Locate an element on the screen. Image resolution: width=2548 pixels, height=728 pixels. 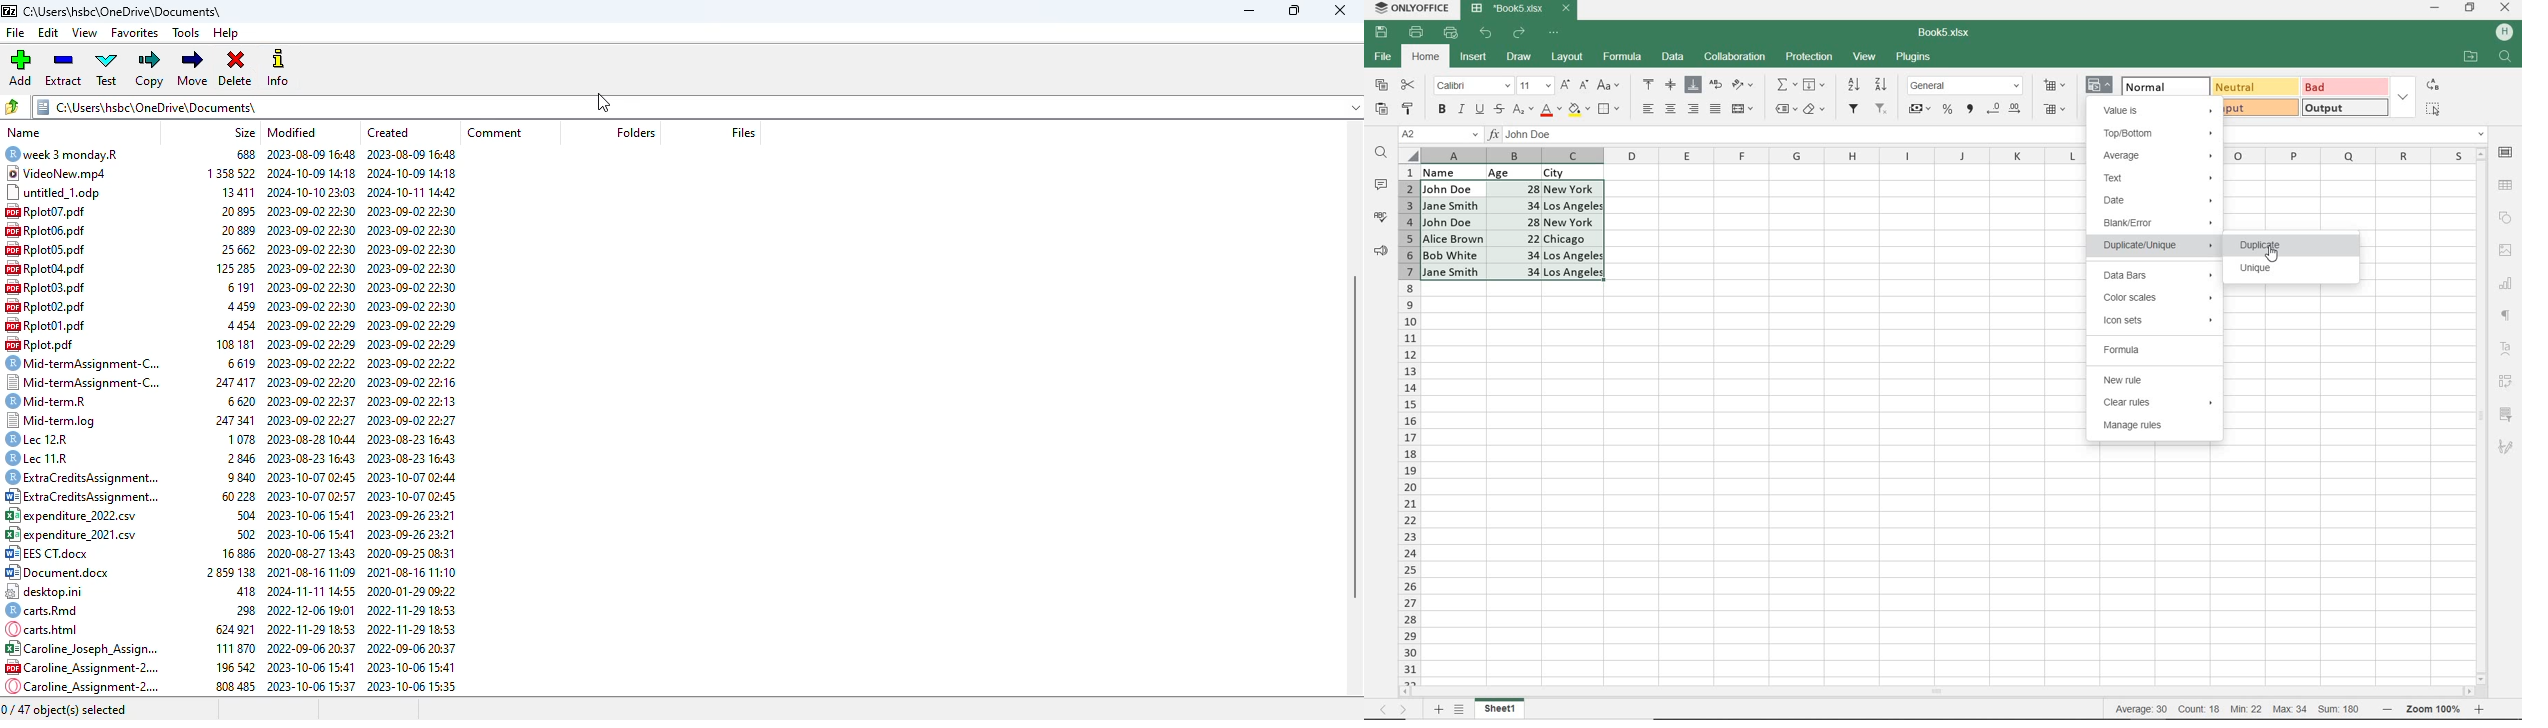
0/47 object(s) selected is located at coordinates (66, 709).